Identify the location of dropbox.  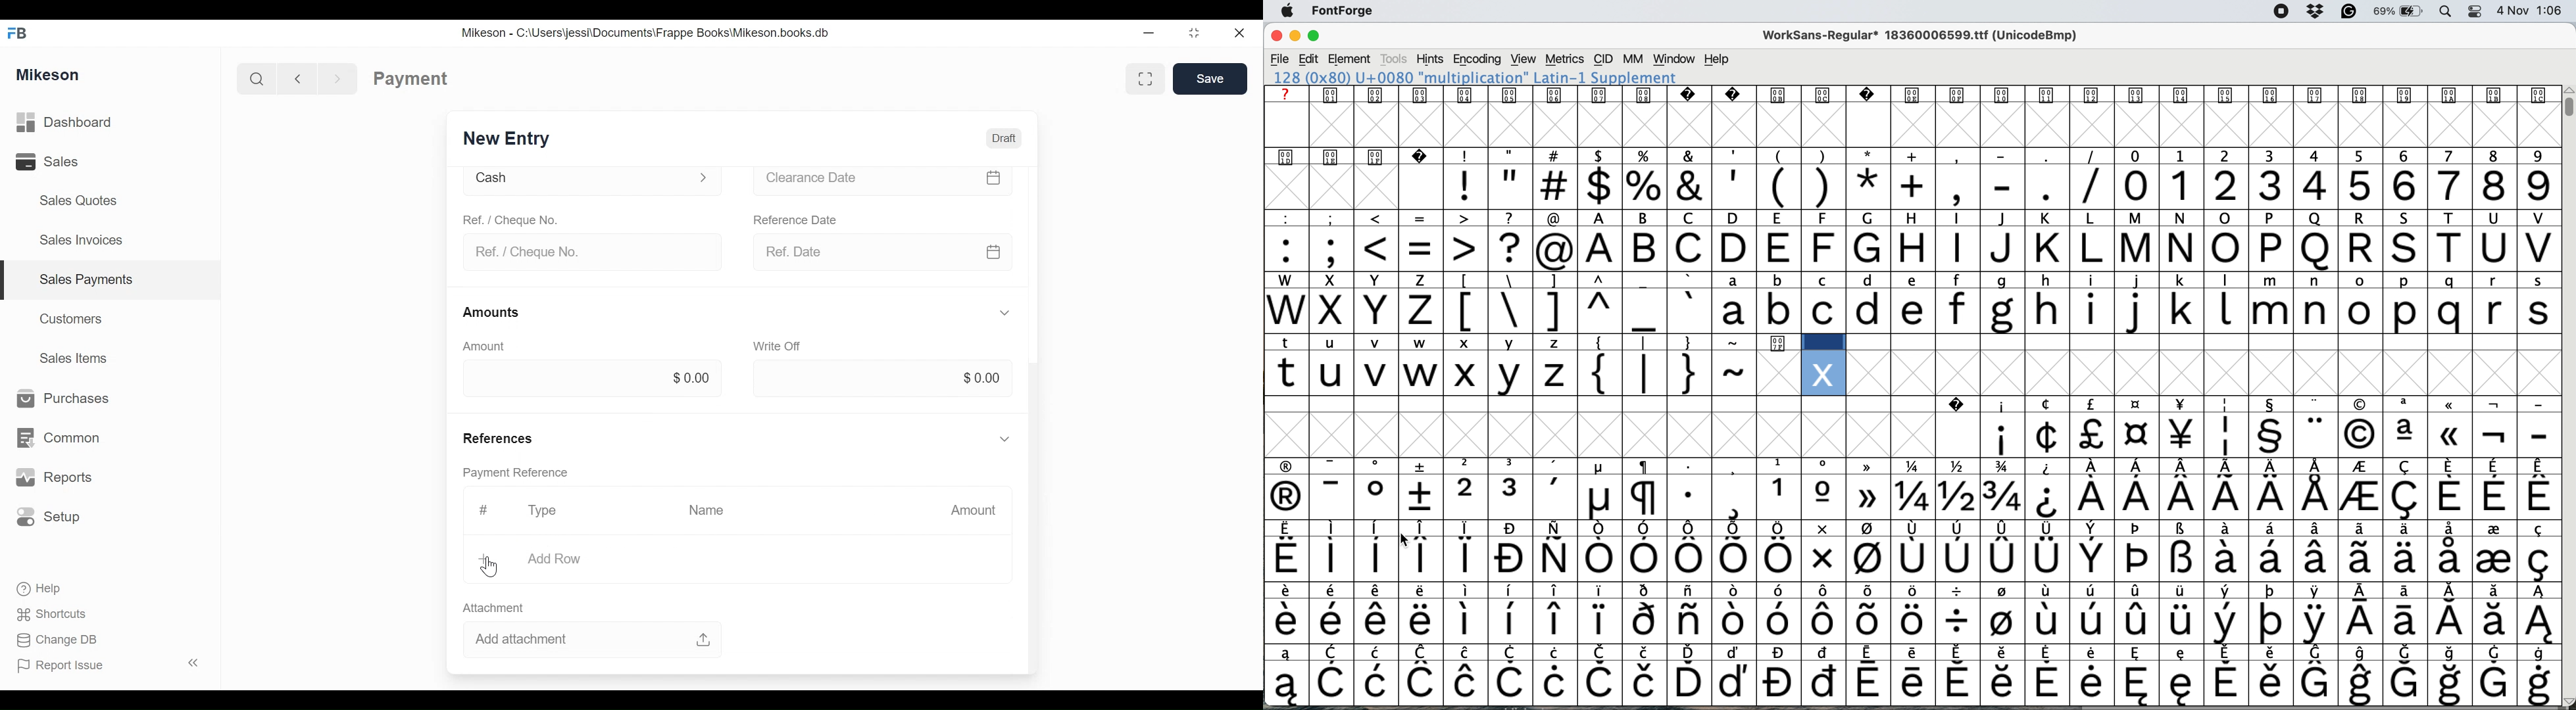
(2315, 12).